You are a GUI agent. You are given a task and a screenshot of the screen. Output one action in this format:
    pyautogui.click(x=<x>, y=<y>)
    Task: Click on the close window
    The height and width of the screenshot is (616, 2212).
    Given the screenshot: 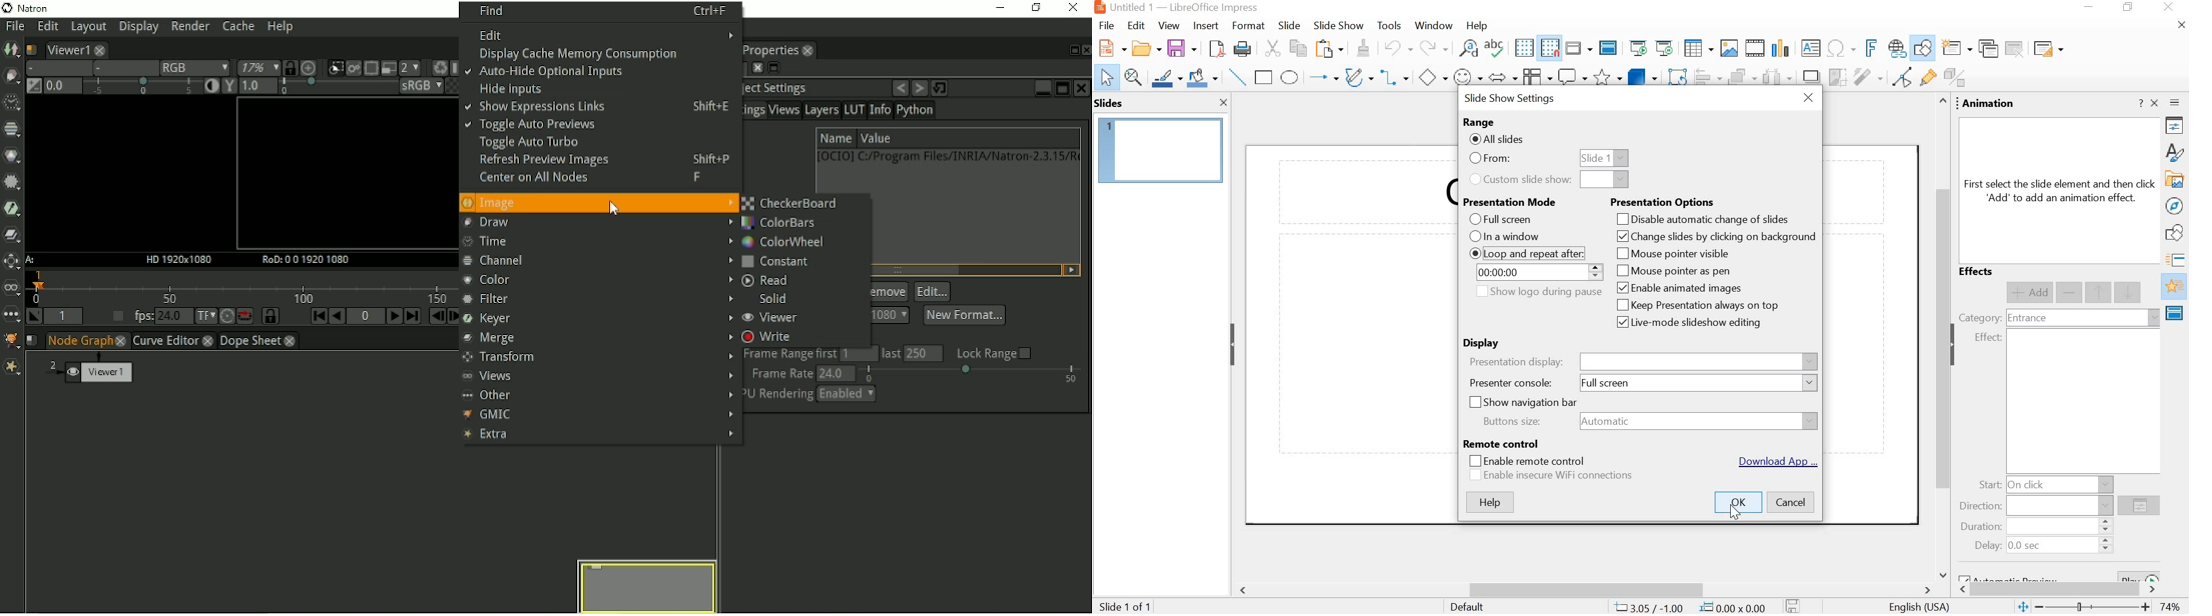 What is the action you would take?
    pyautogui.click(x=1808, y=99)
    